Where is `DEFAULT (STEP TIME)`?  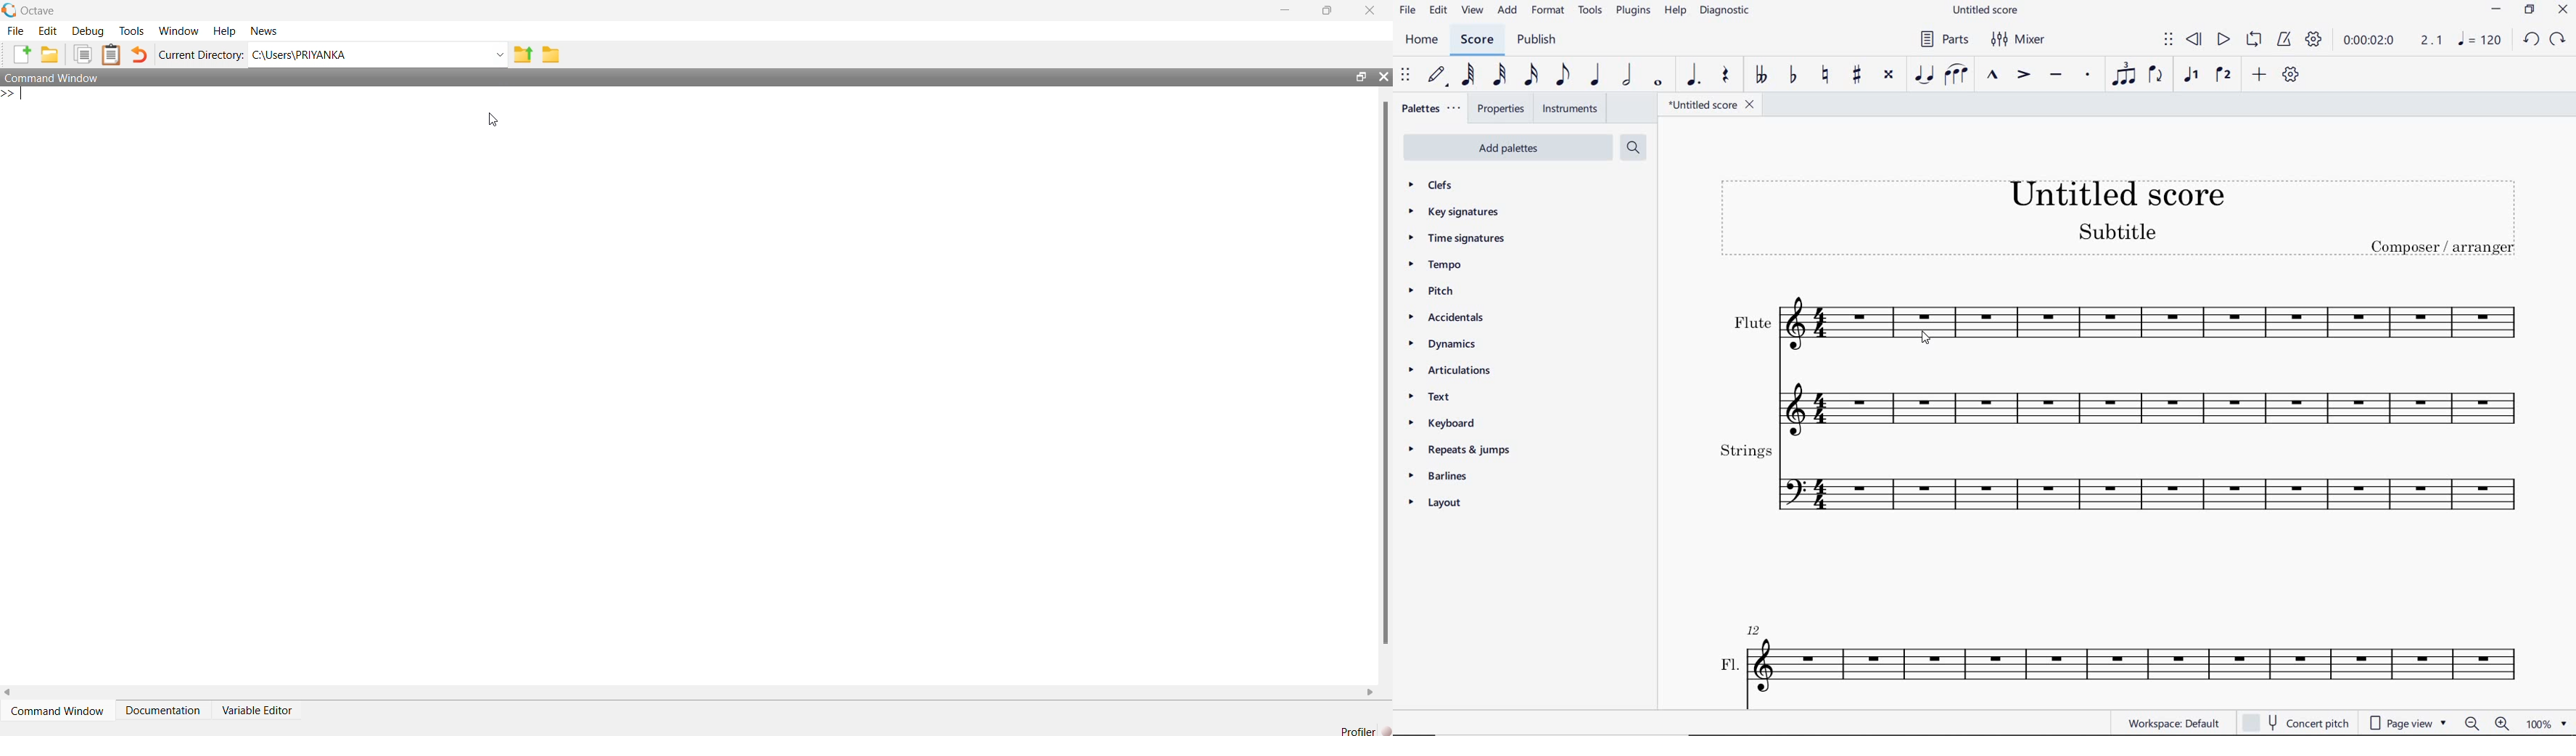 DEFAULT (STEP TIME) is located at coordinates (1439, 75).